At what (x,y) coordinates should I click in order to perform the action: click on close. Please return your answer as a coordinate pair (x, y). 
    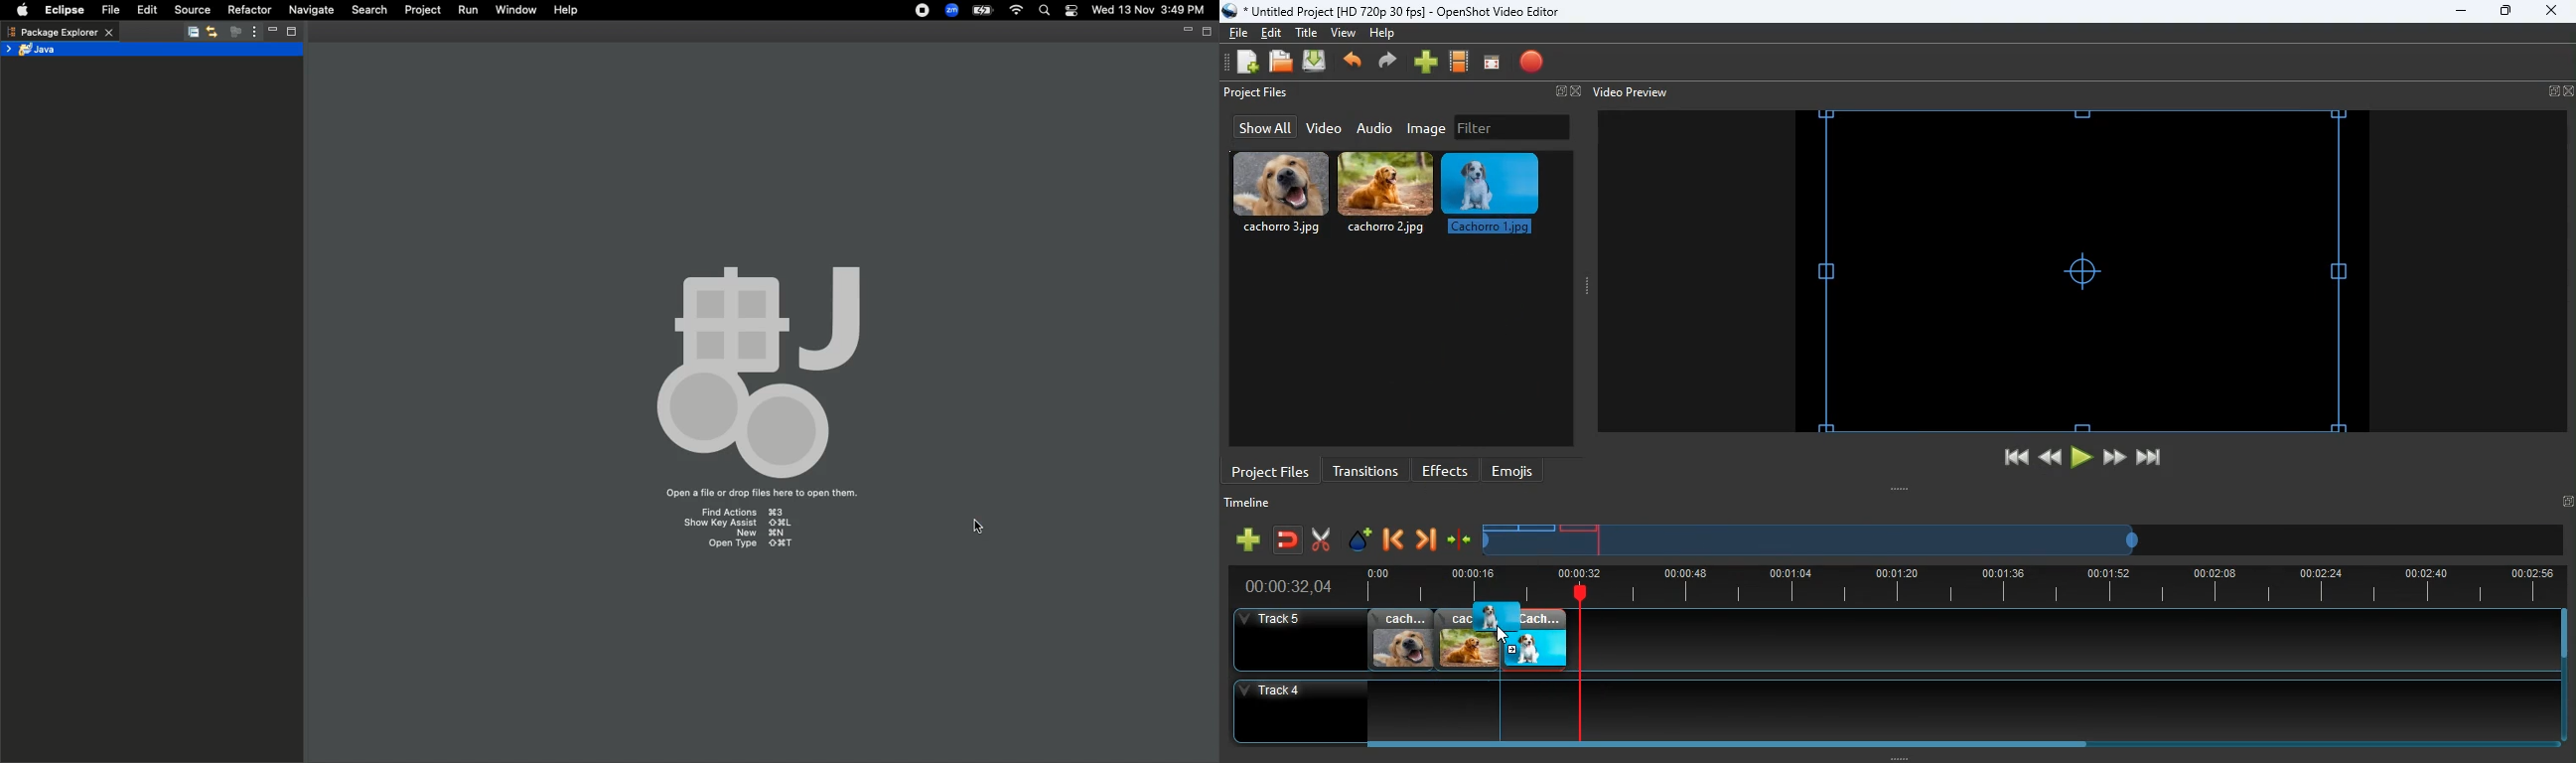
    Looking at the image, I should click on (2550, 12).